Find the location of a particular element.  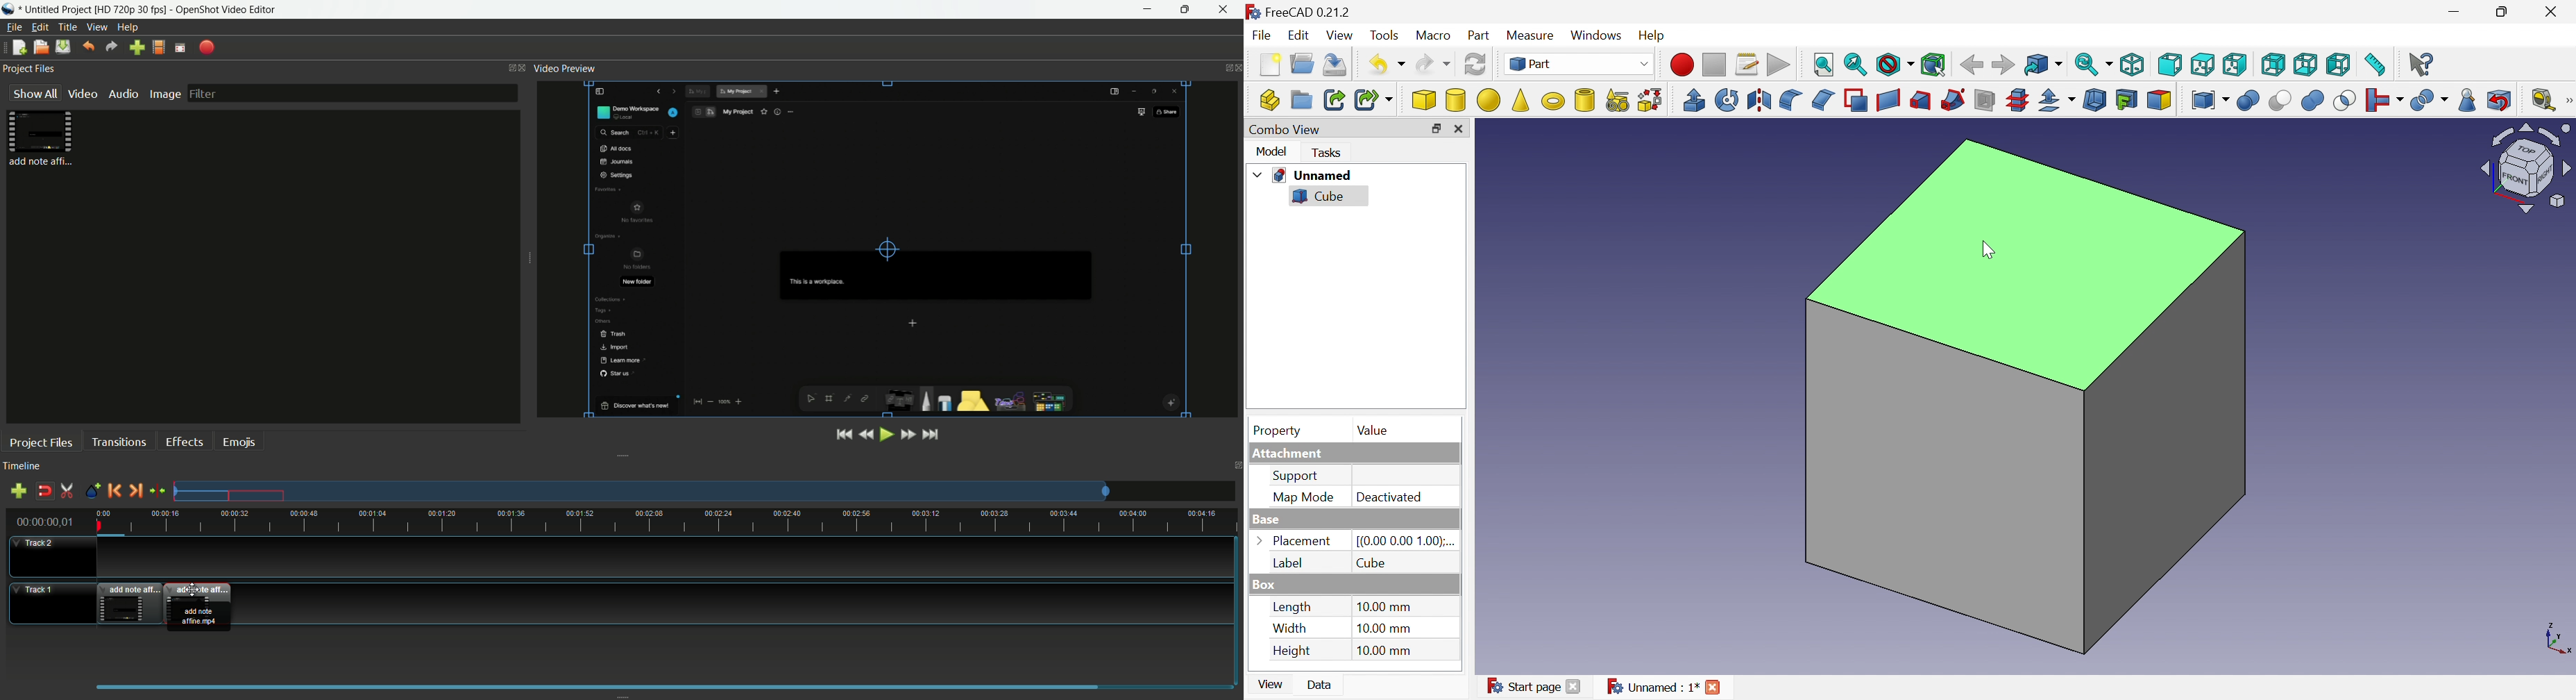

Start page is located at coordinates (1523, 687).